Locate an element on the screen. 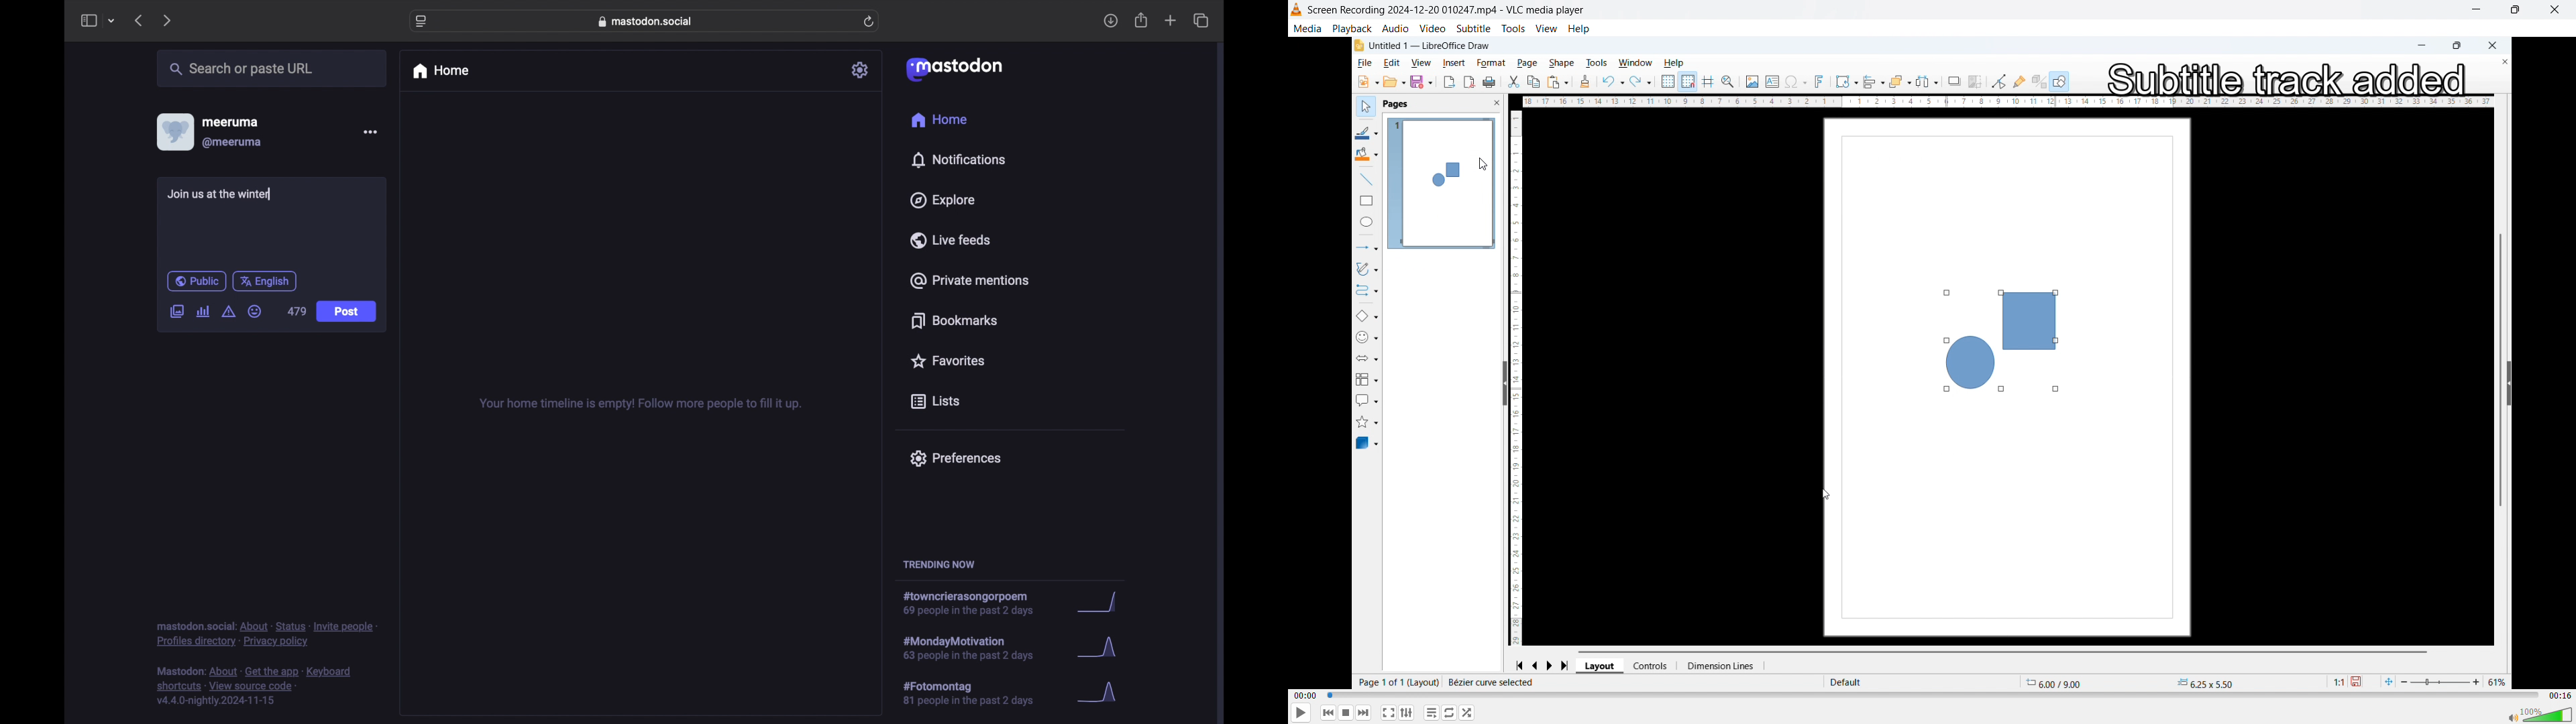 This screenshot has width=2576, height=728. search or paste url is located at coordinates (241, 69).